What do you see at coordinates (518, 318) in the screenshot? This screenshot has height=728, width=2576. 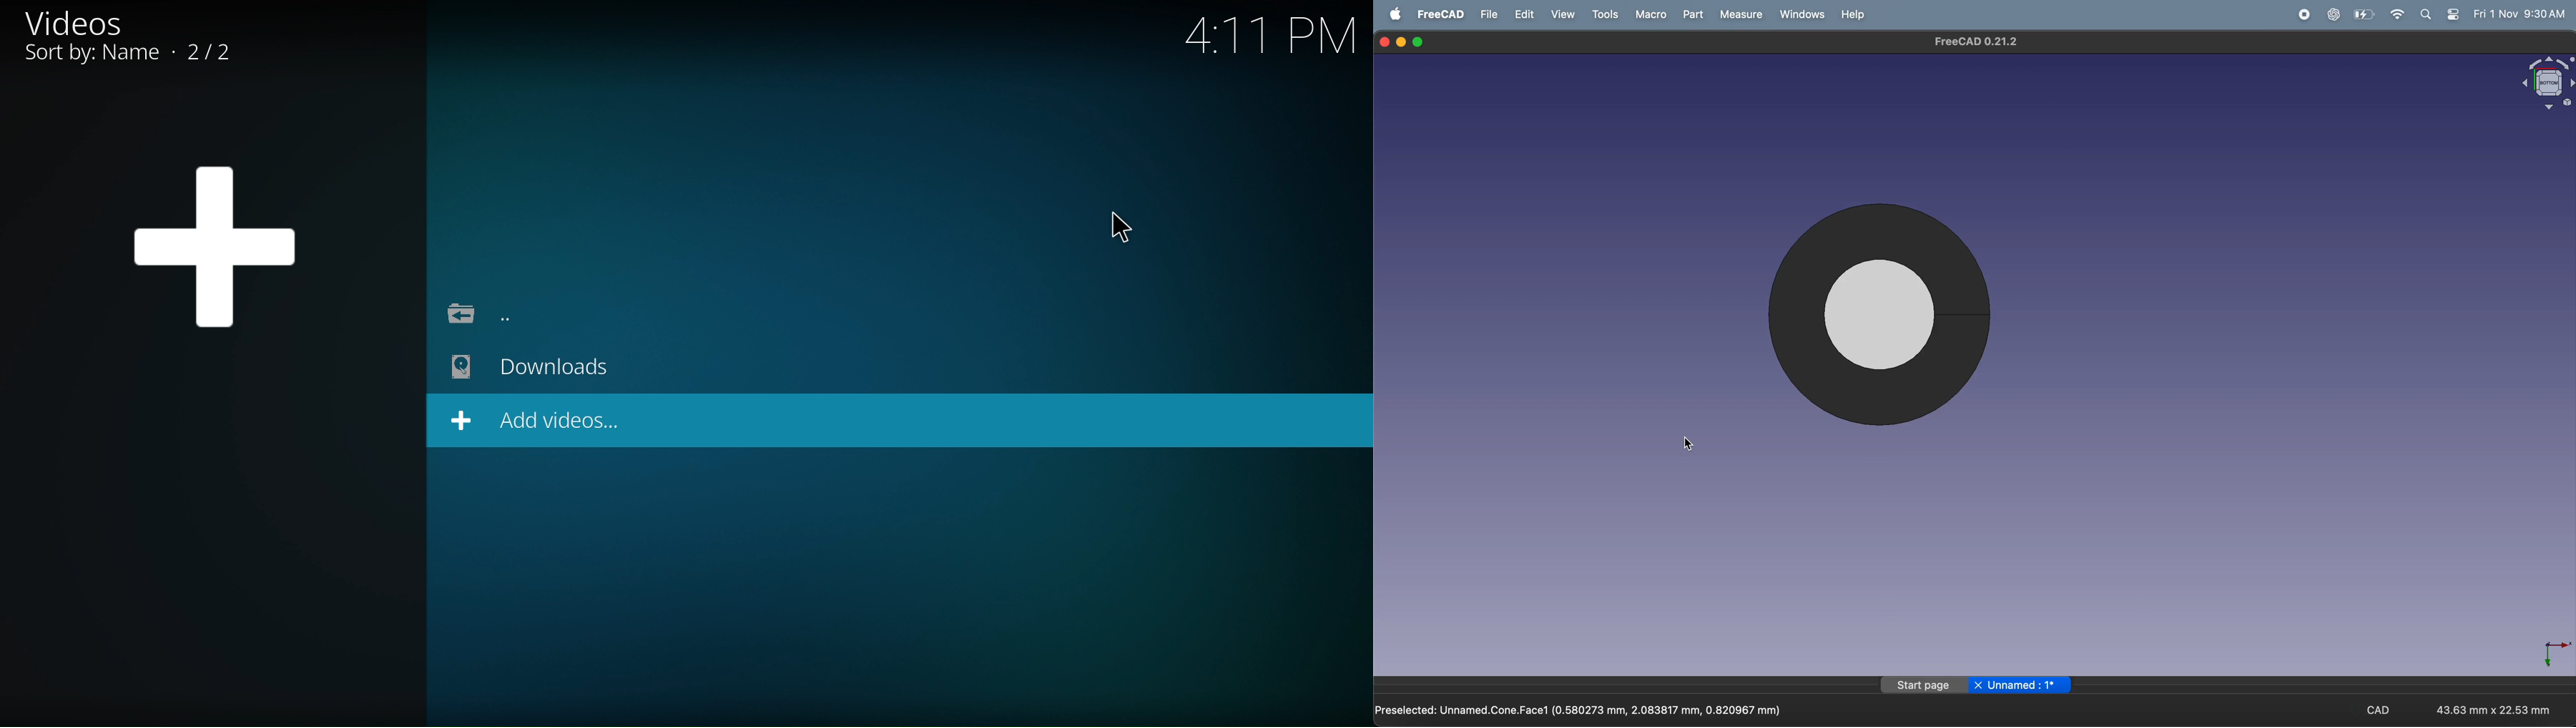 I see `...` at bounding box center [518, 318].